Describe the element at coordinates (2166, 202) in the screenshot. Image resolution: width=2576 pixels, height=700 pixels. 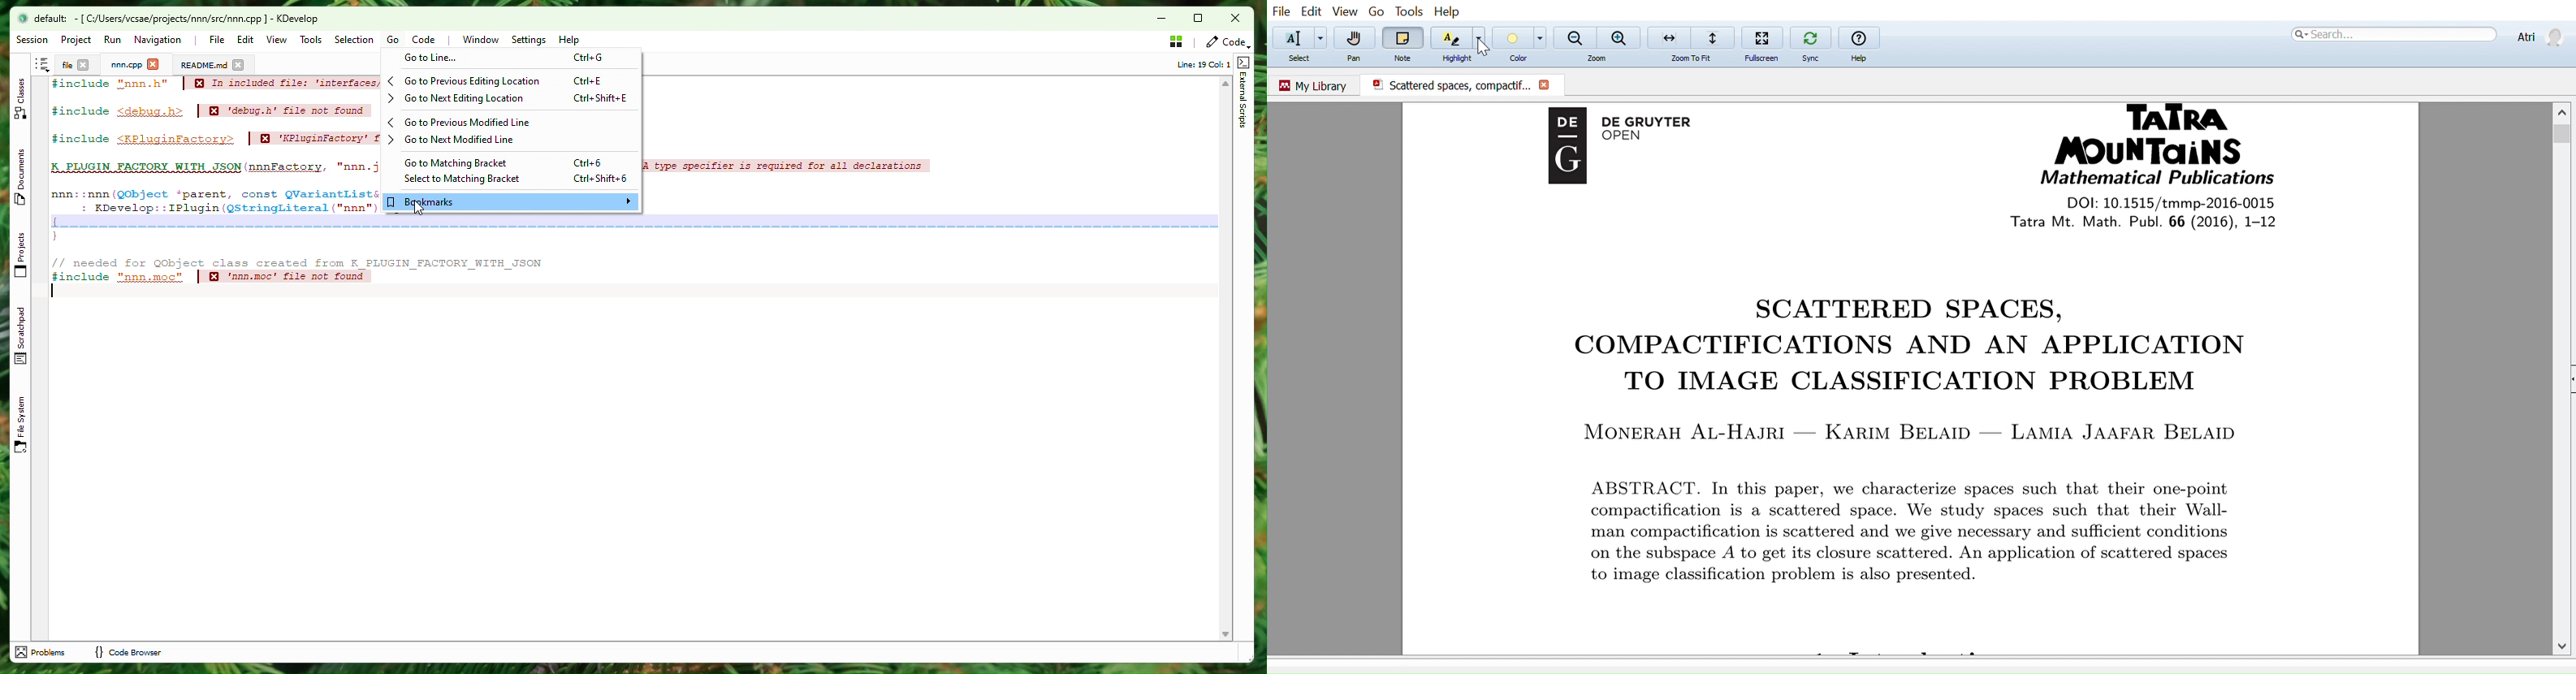
I see `DOI: 10.1515/tmmp-2016-0015` at that location.